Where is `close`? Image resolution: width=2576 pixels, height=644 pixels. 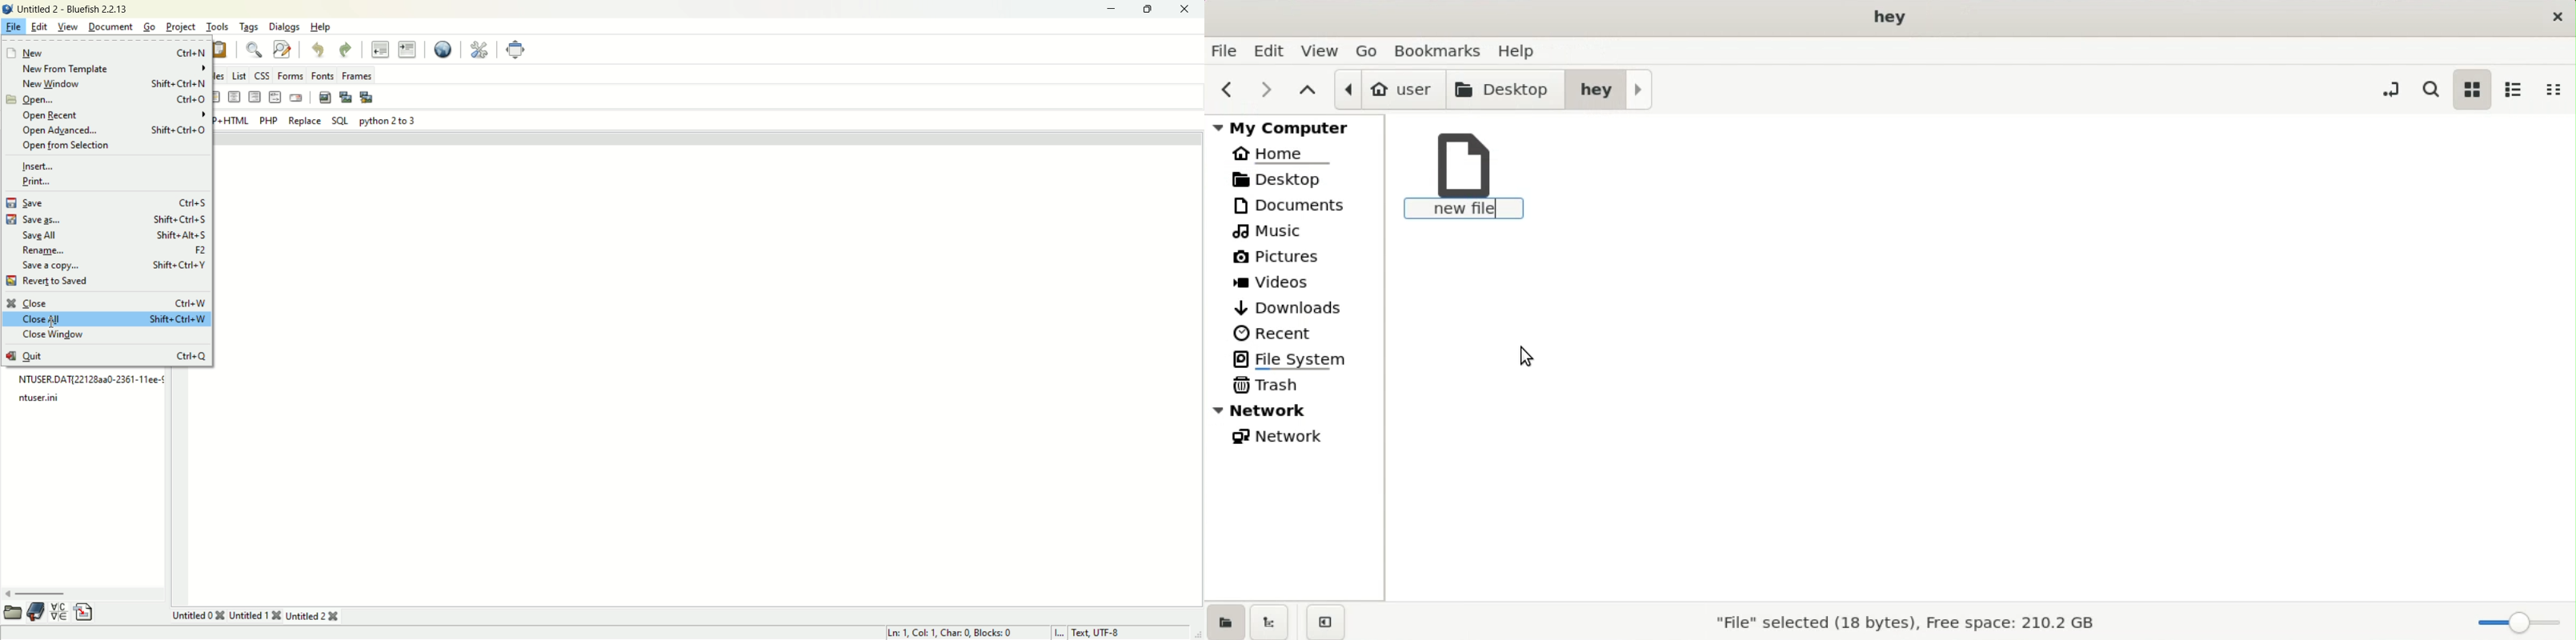
close is located at coordinates (2554, 16).